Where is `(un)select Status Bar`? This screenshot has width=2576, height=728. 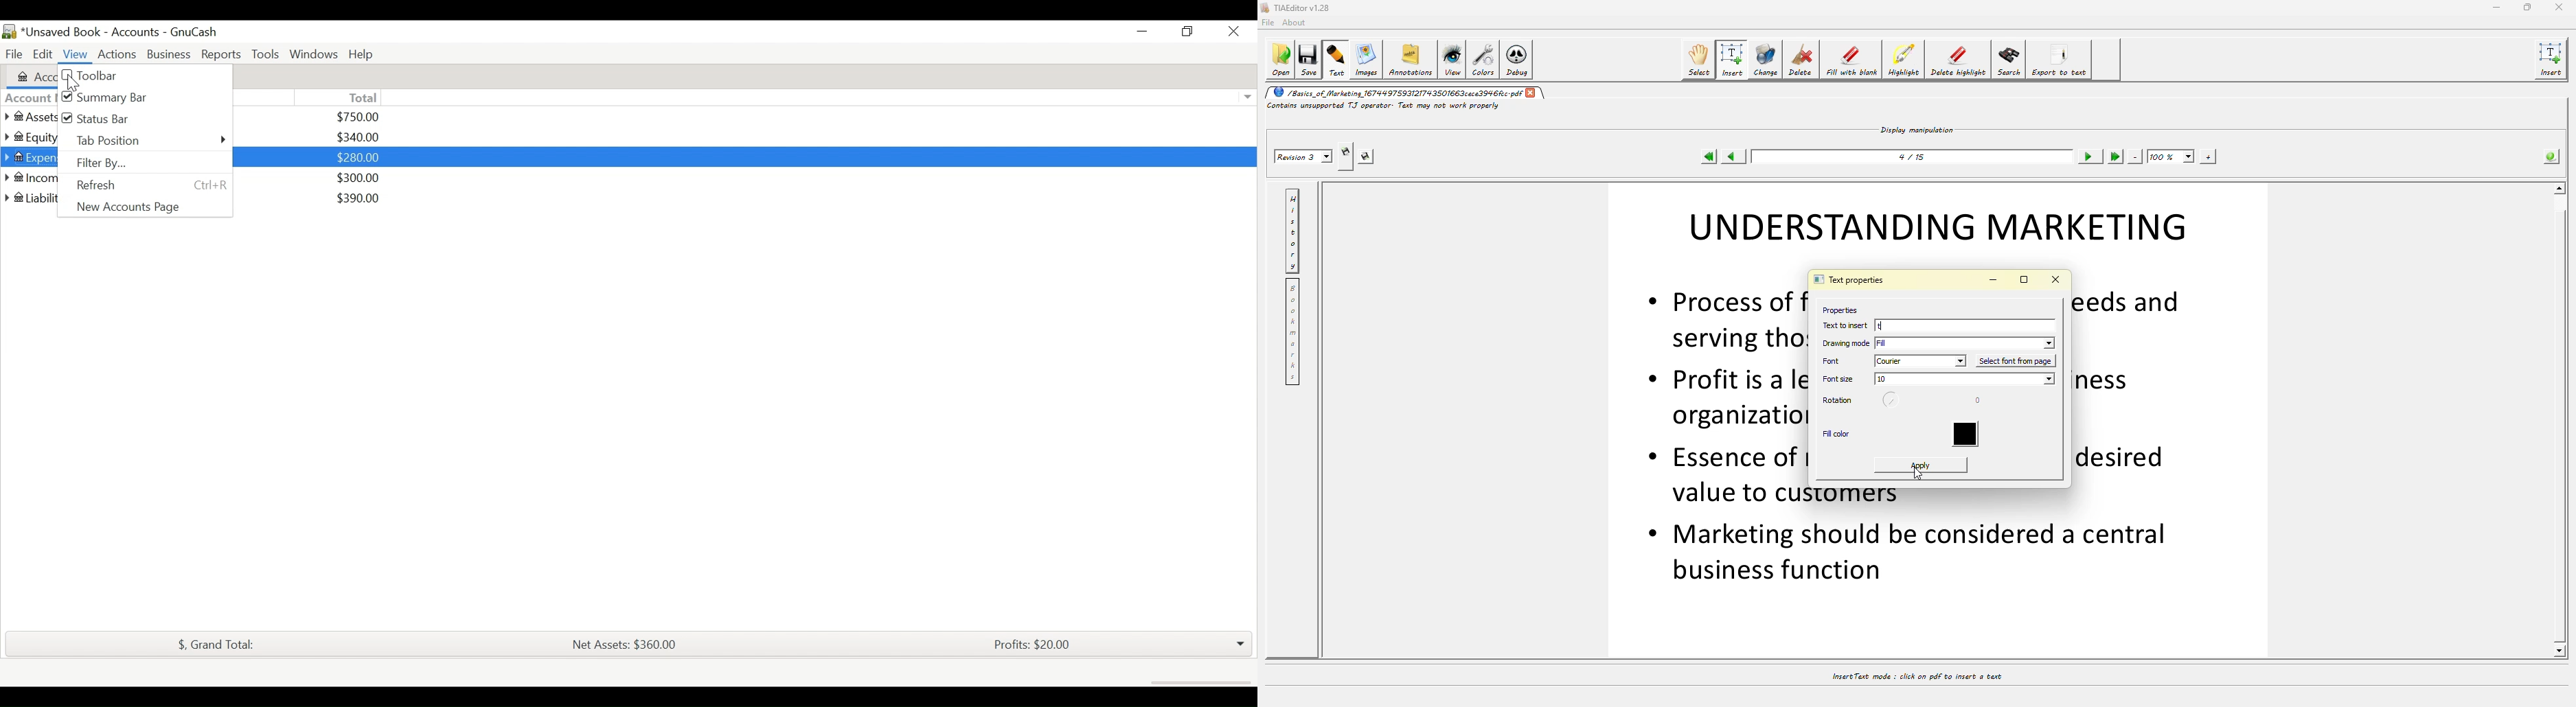 (un)select Status Bar is located at coordinates (143, 117).